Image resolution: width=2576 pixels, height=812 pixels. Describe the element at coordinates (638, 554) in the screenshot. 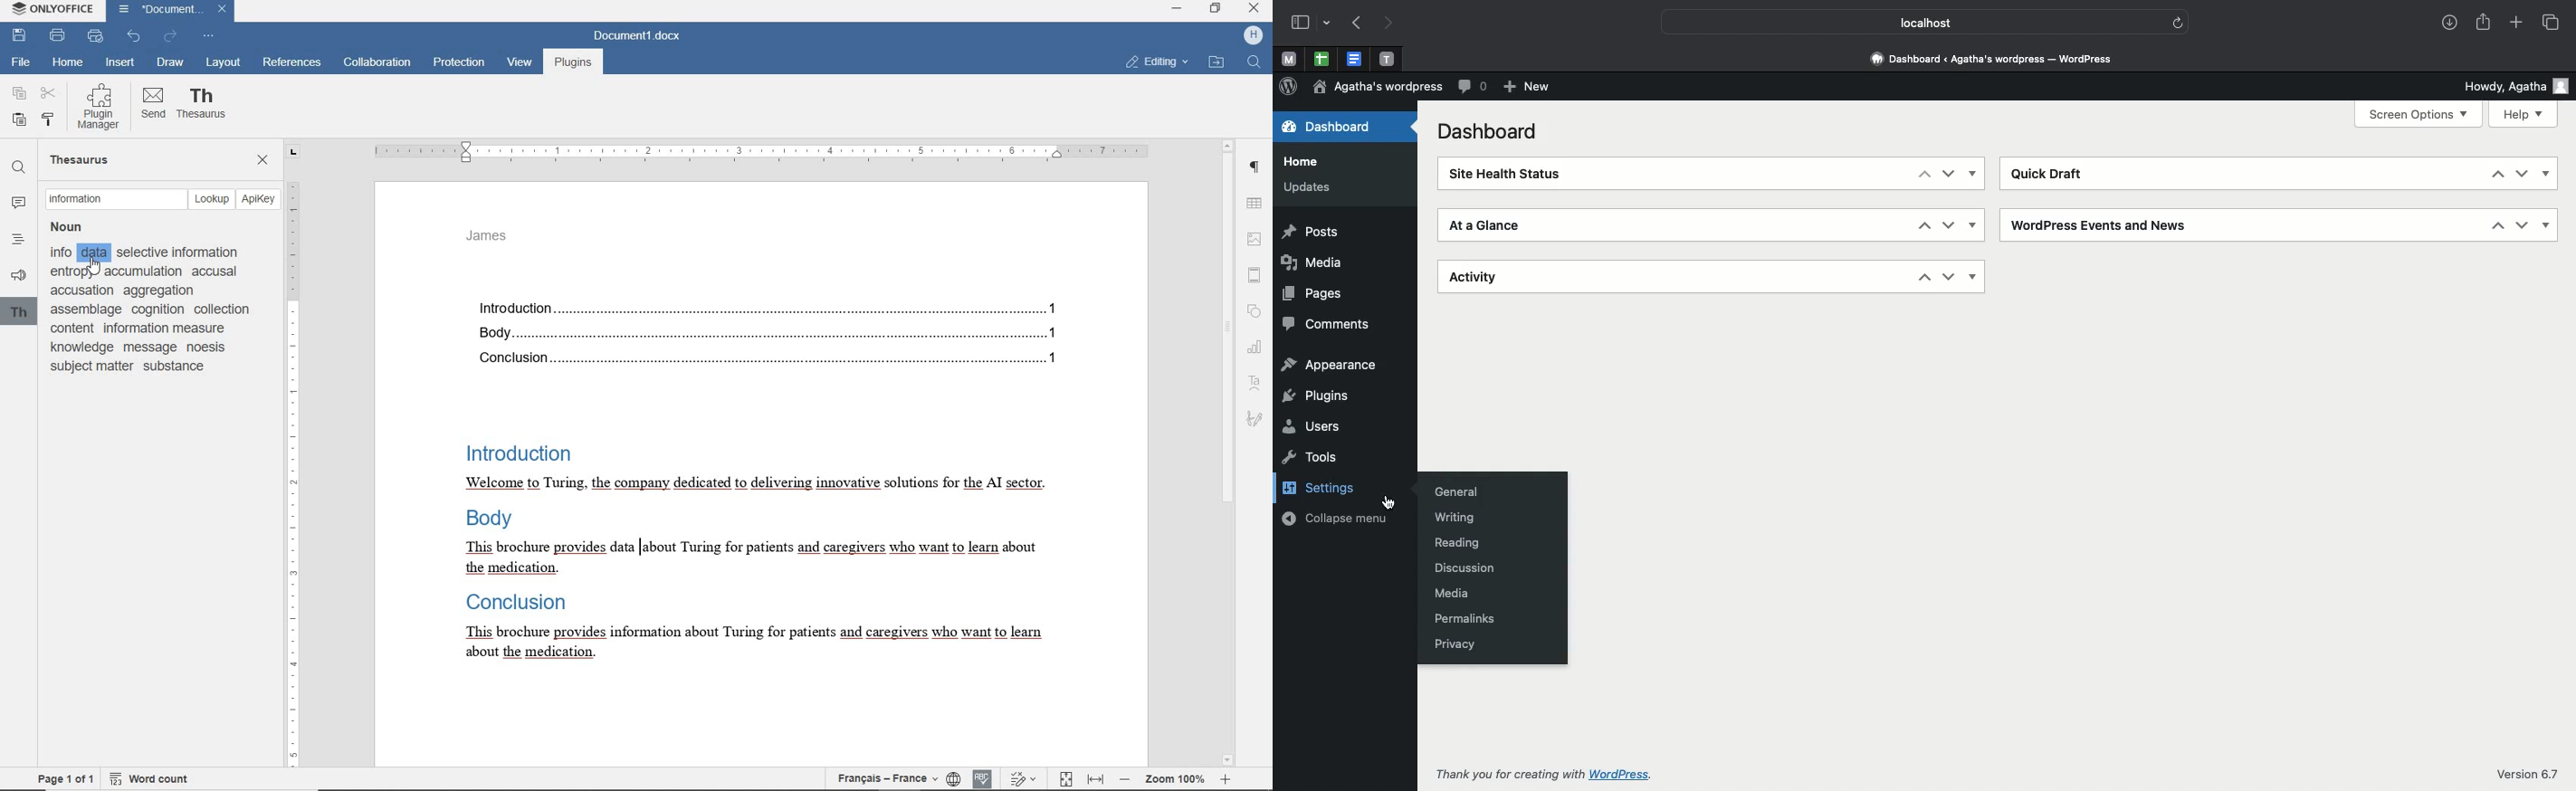

I see `CURSOR AFTER DRAG` at that location.